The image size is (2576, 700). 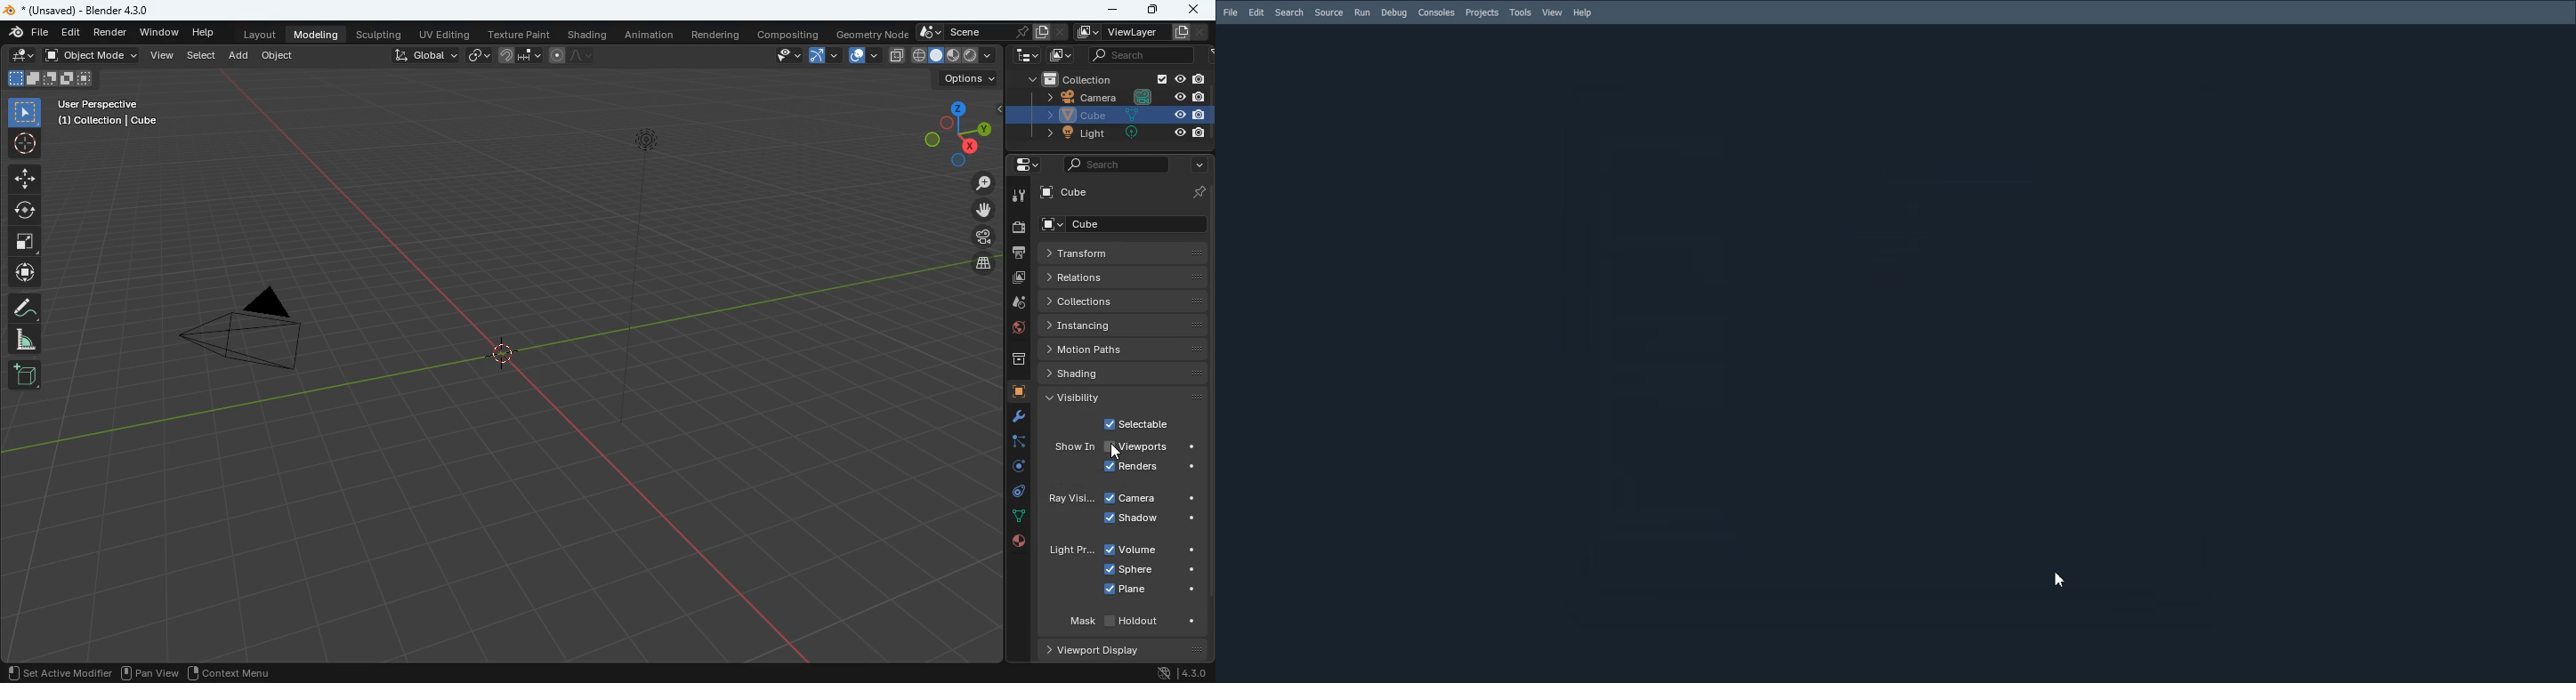 I want to click on draw, so click(x=23, y=57).